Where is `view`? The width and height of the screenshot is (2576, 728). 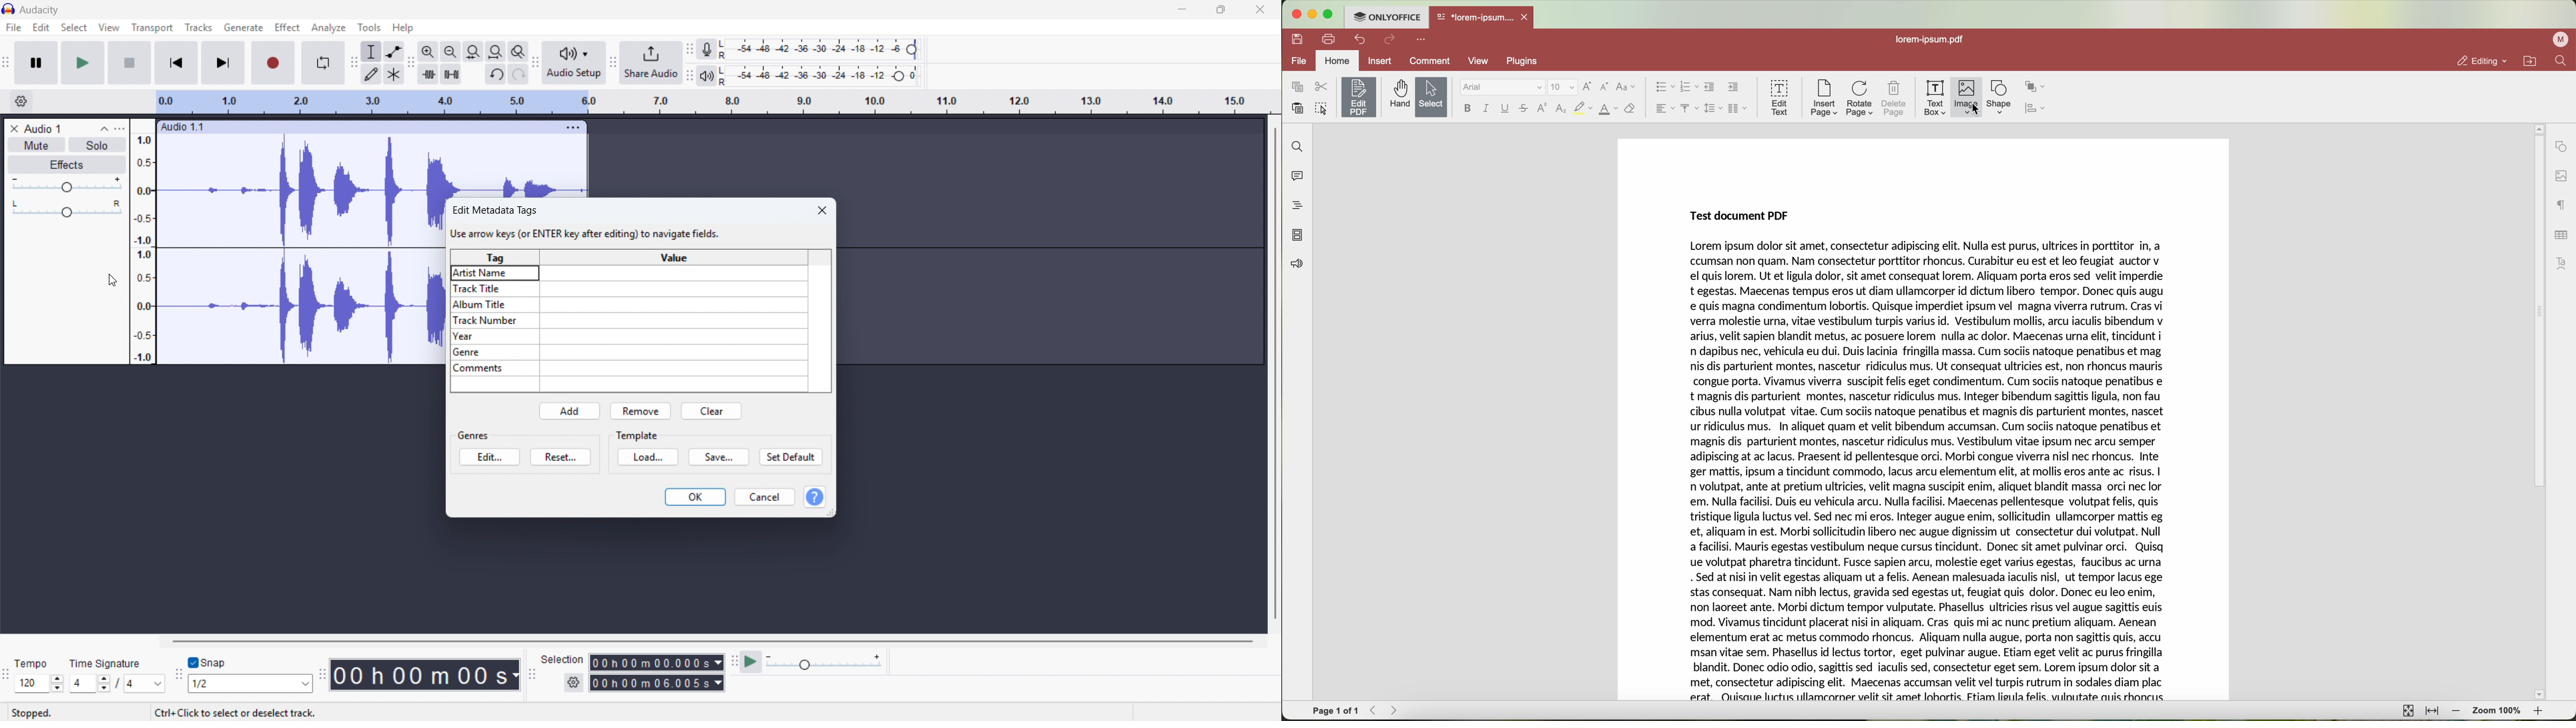 view is located at coordinates (1482, 61).